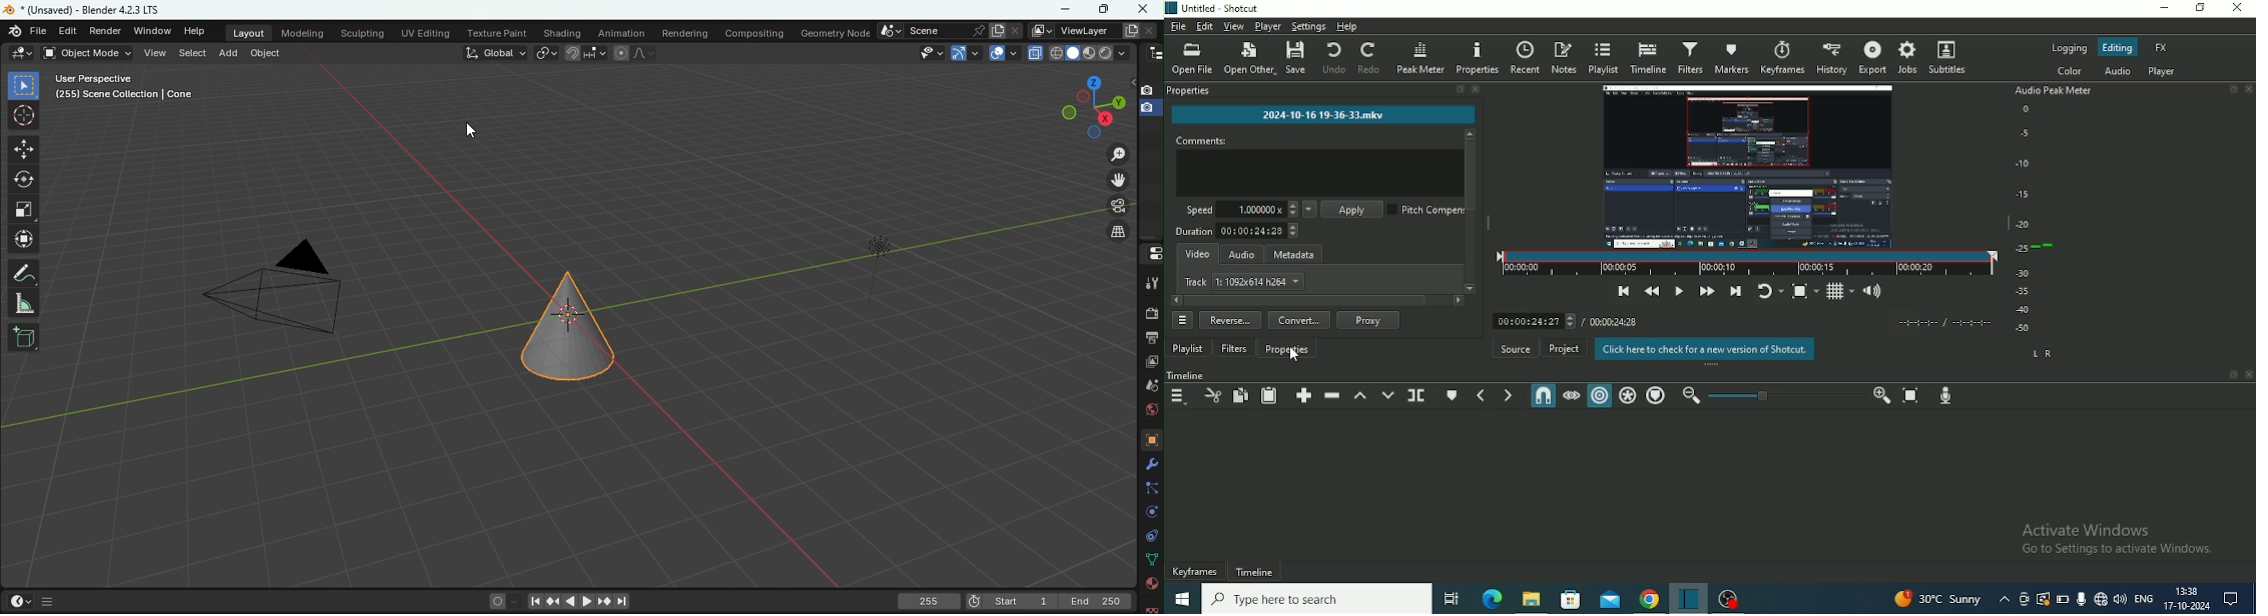 The width and height of the screenshot is (2268, 616). I want to click on Notes, so click(1563, 58).